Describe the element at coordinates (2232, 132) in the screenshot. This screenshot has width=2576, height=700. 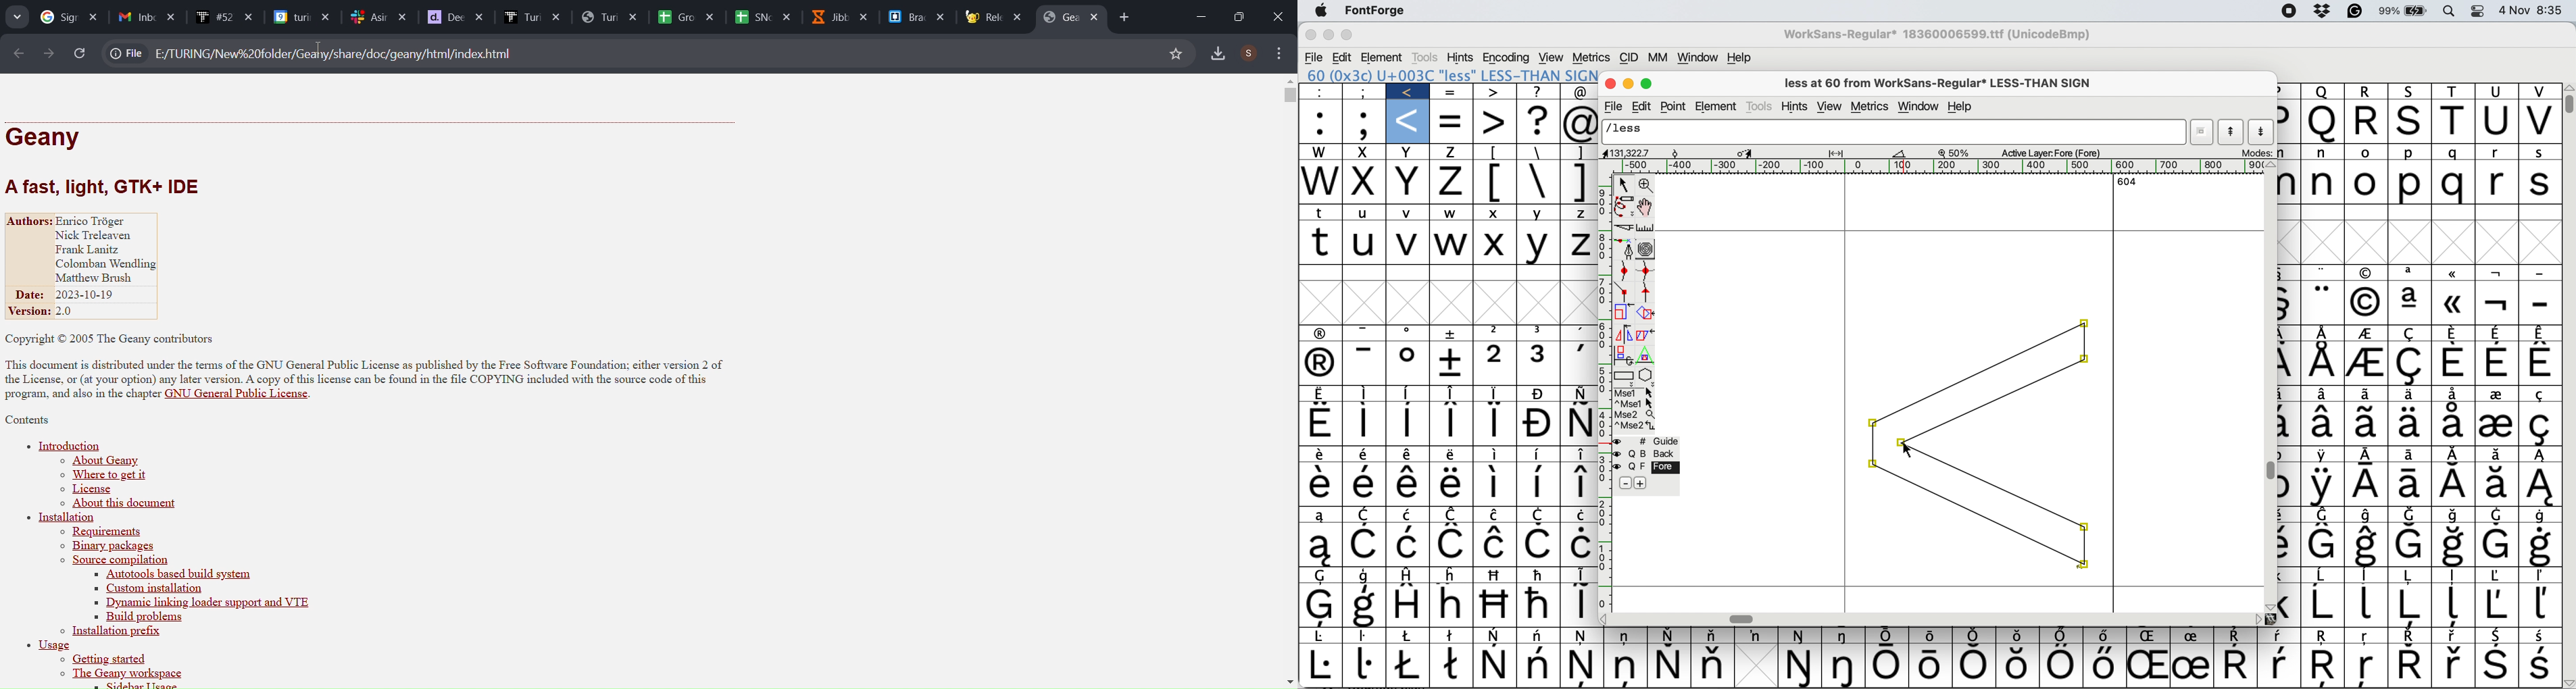
I see `show previous letter` at that location.